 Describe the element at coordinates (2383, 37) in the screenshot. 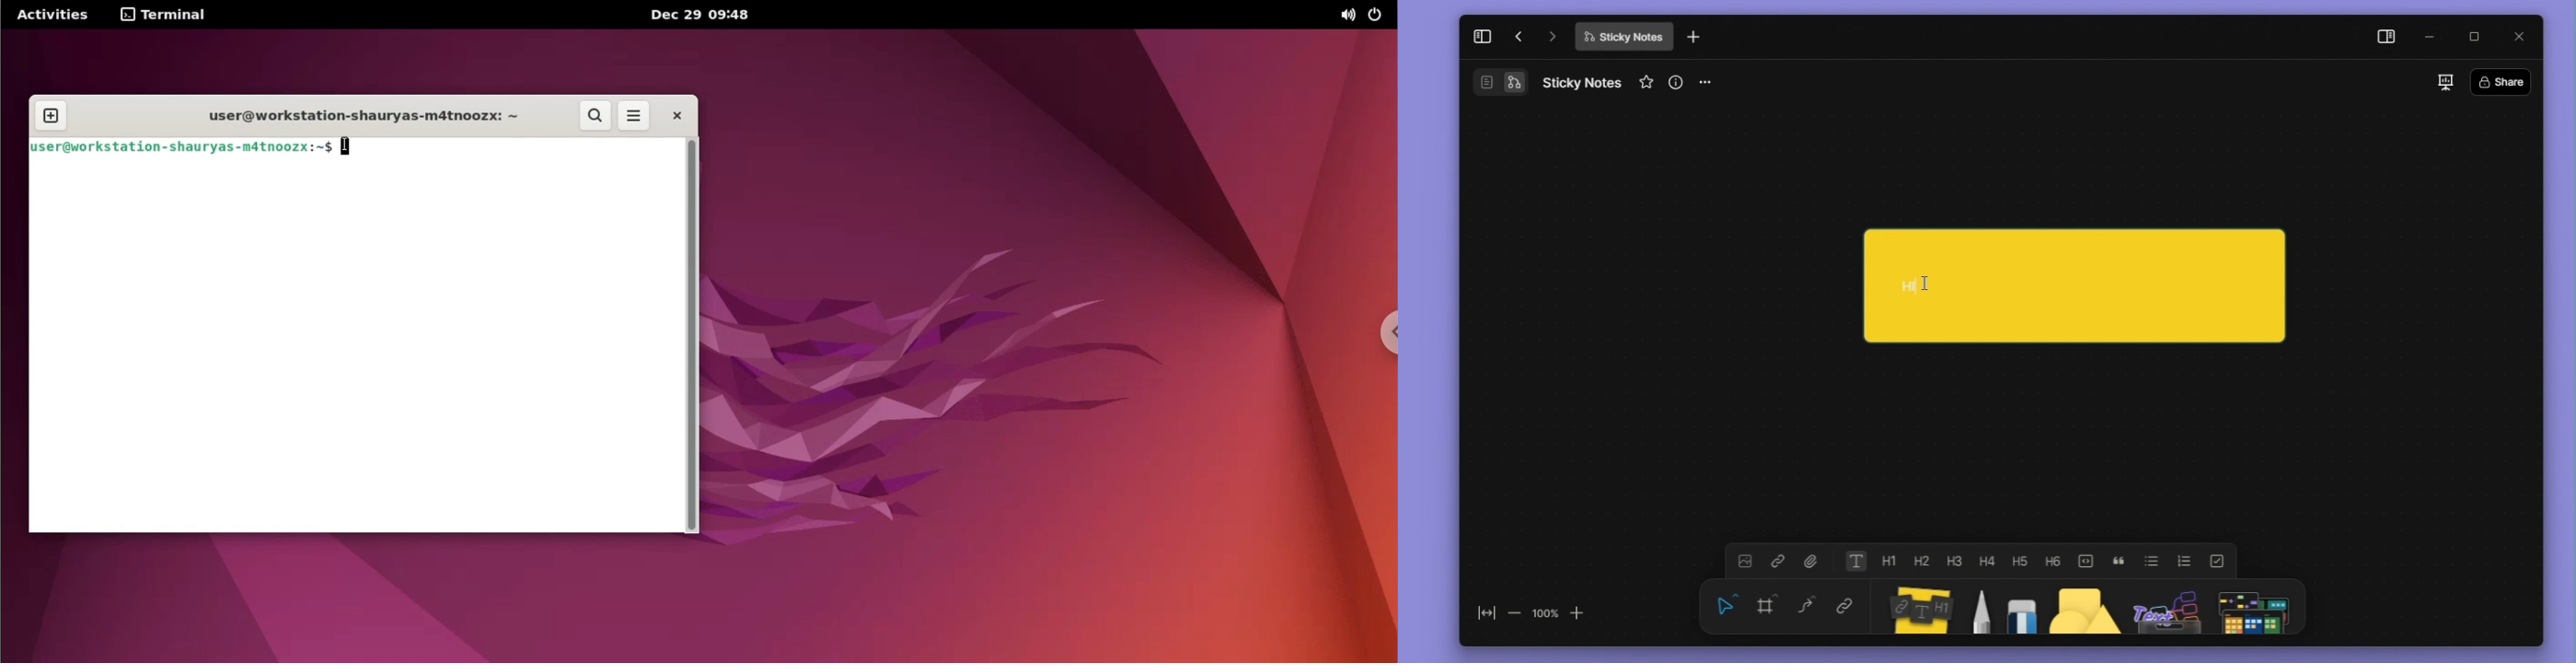

I see `side  panel` at that location.